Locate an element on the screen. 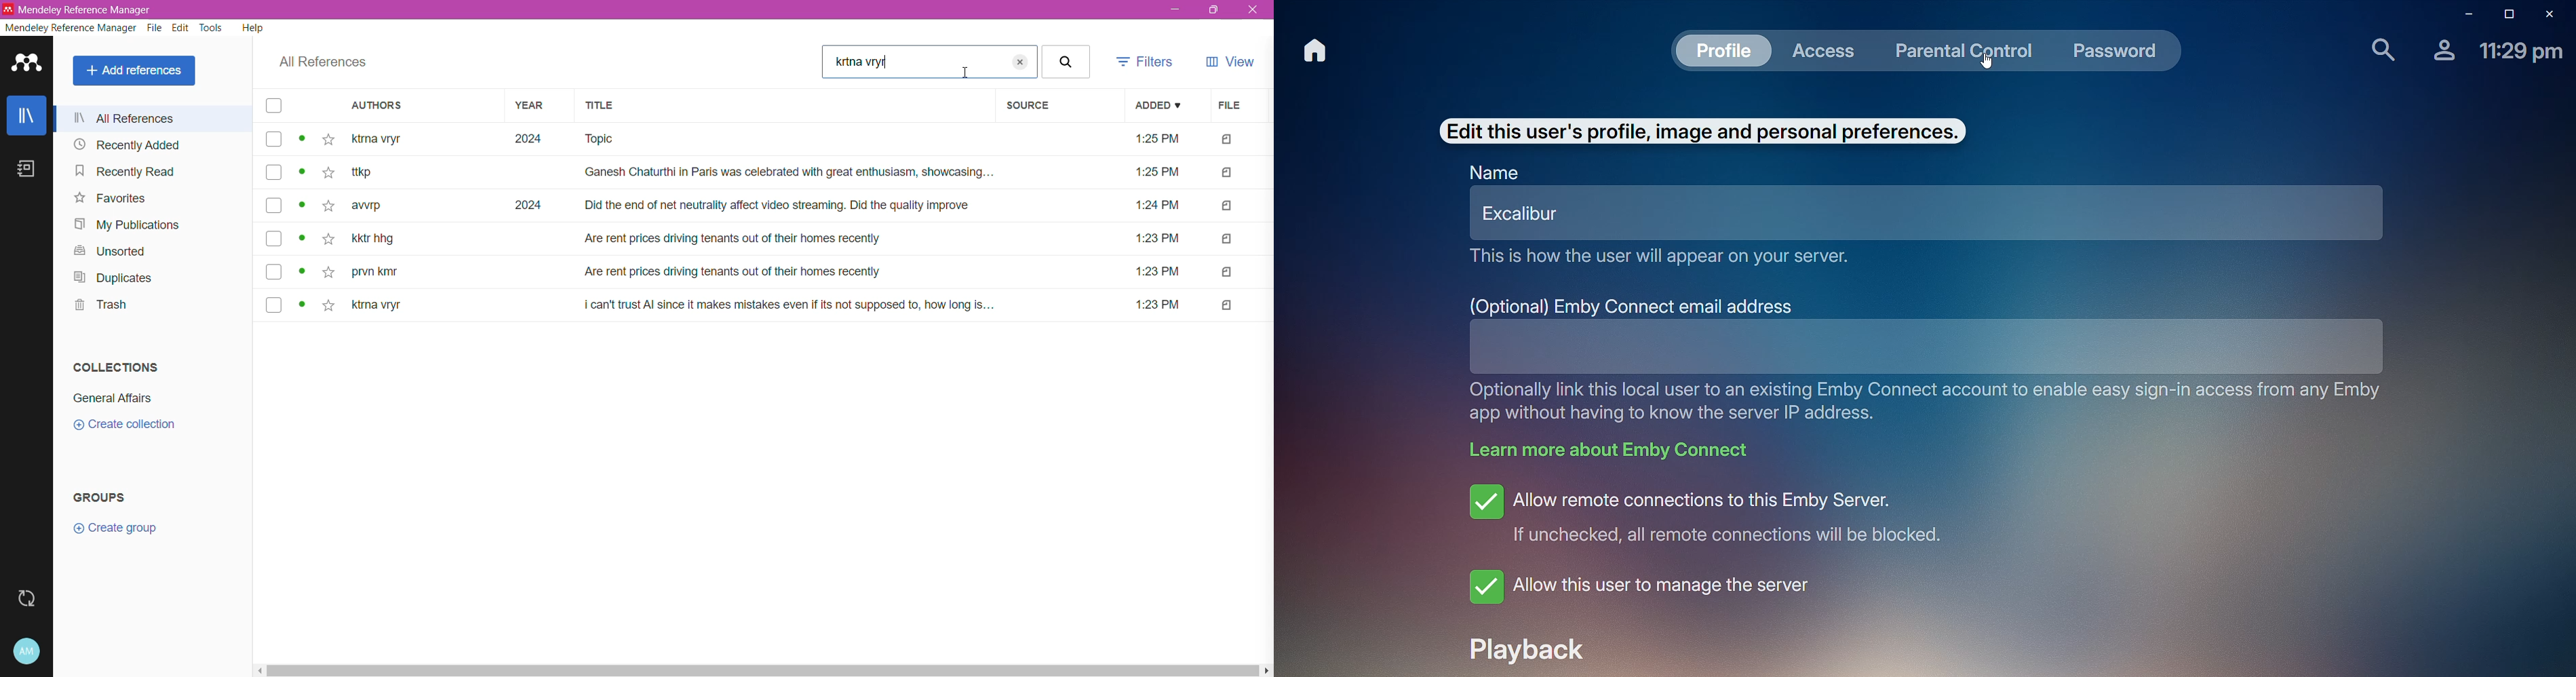 This screenshot has height=700, width=2576. Close is located at coordinates (2553, 13).